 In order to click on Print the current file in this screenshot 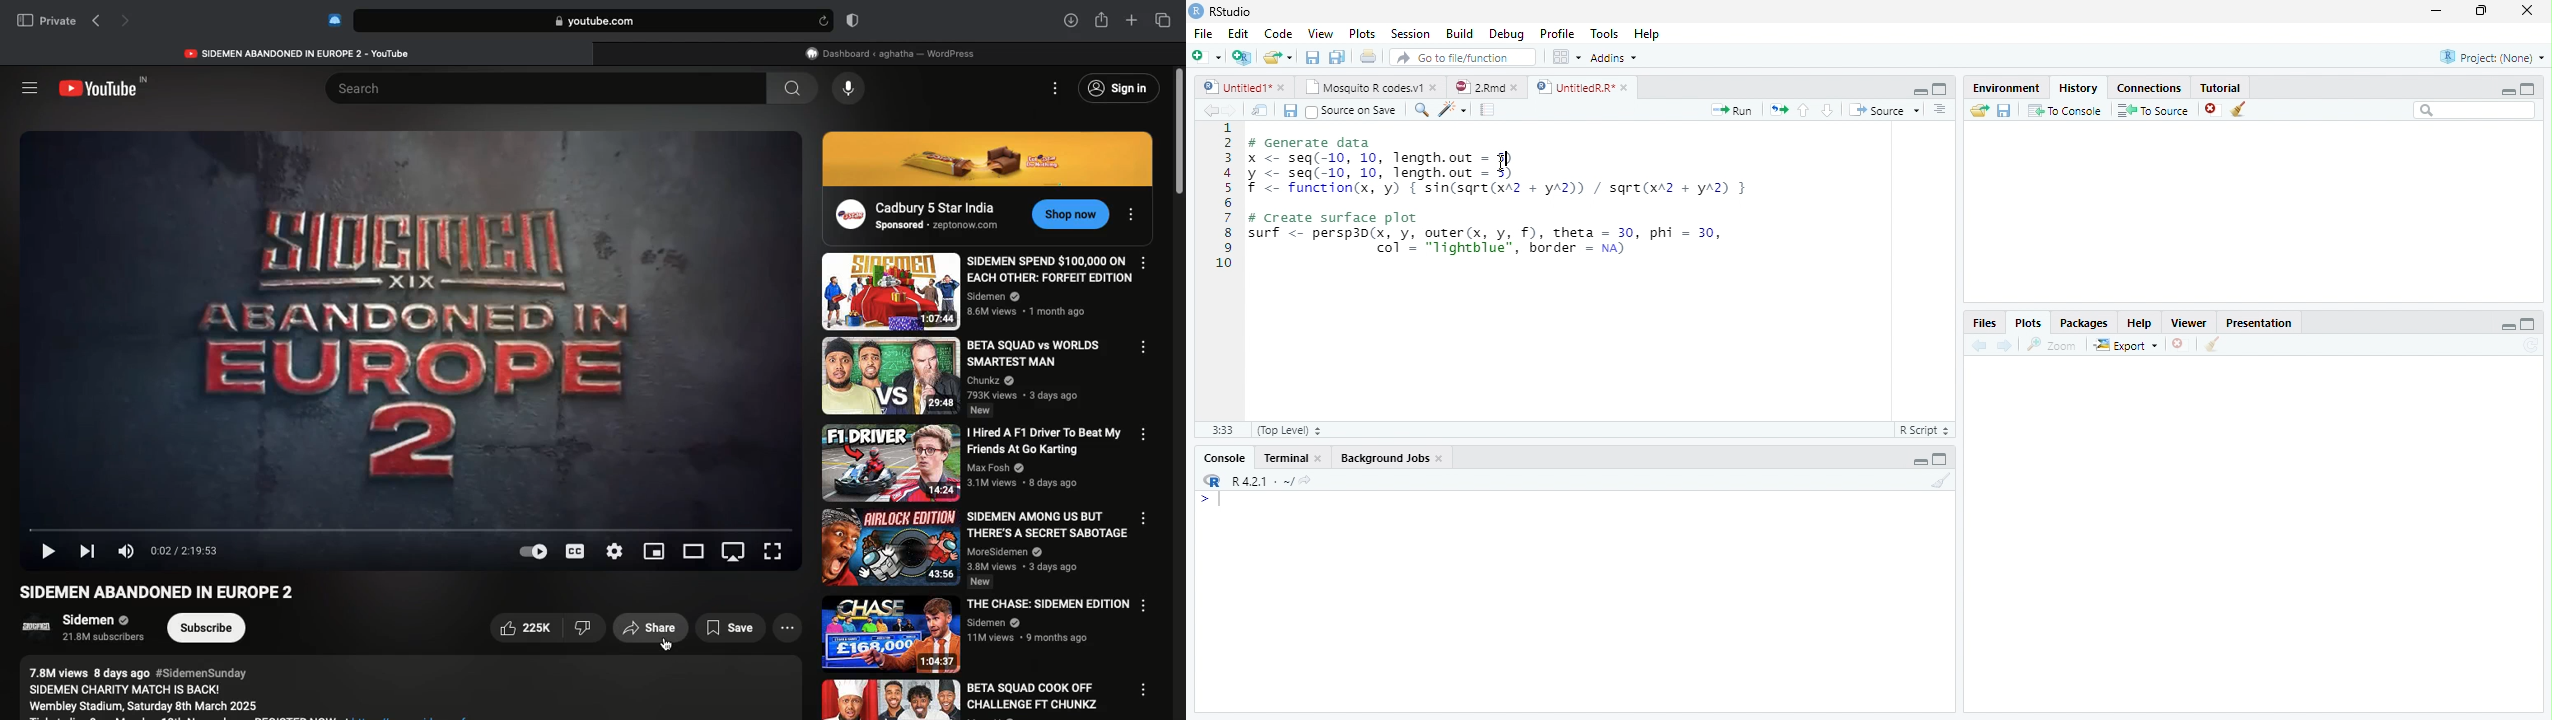, I will do `click(1368, 55)`.